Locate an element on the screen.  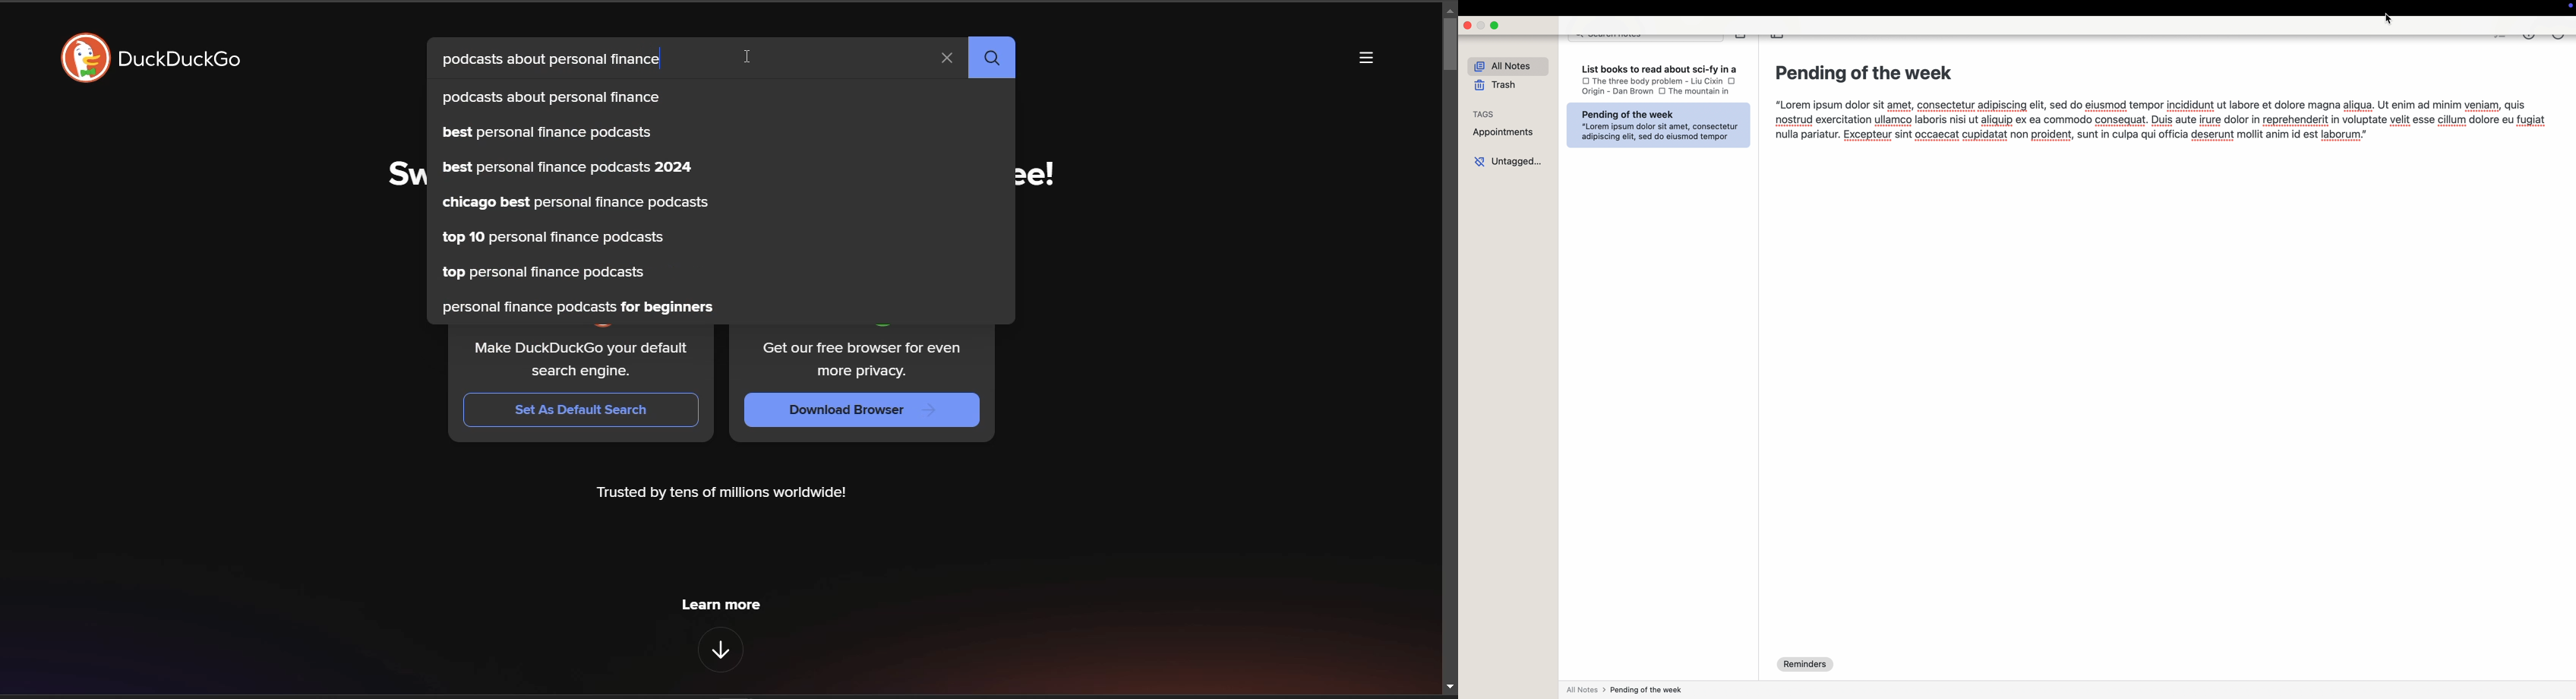
Pending of the week
“Lorem ipsum dolor sit amet, consectetur
adipiscing elit, sed do eiusmod tempor is located at coordinates (1656, 127).